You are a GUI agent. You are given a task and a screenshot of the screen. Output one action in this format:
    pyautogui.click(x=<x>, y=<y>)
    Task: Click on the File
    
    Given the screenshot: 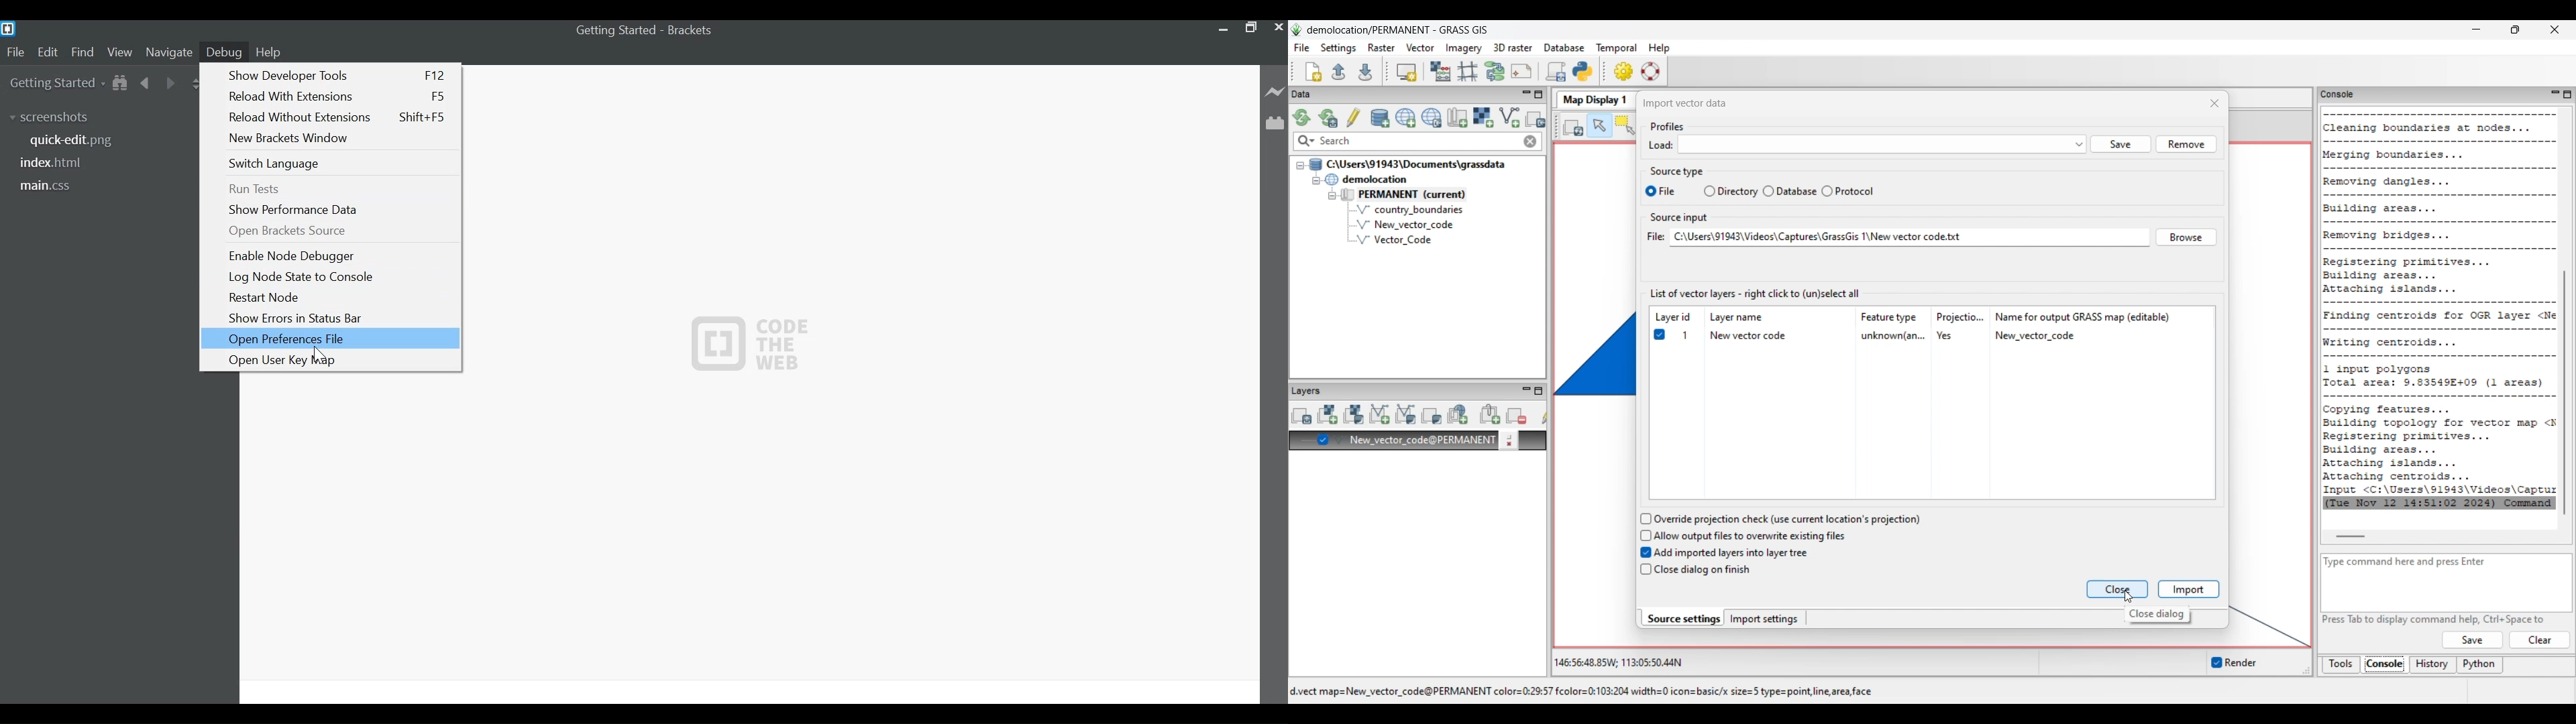 What is the action you would take?
    pyautogui.click(x=15, y=51)
    